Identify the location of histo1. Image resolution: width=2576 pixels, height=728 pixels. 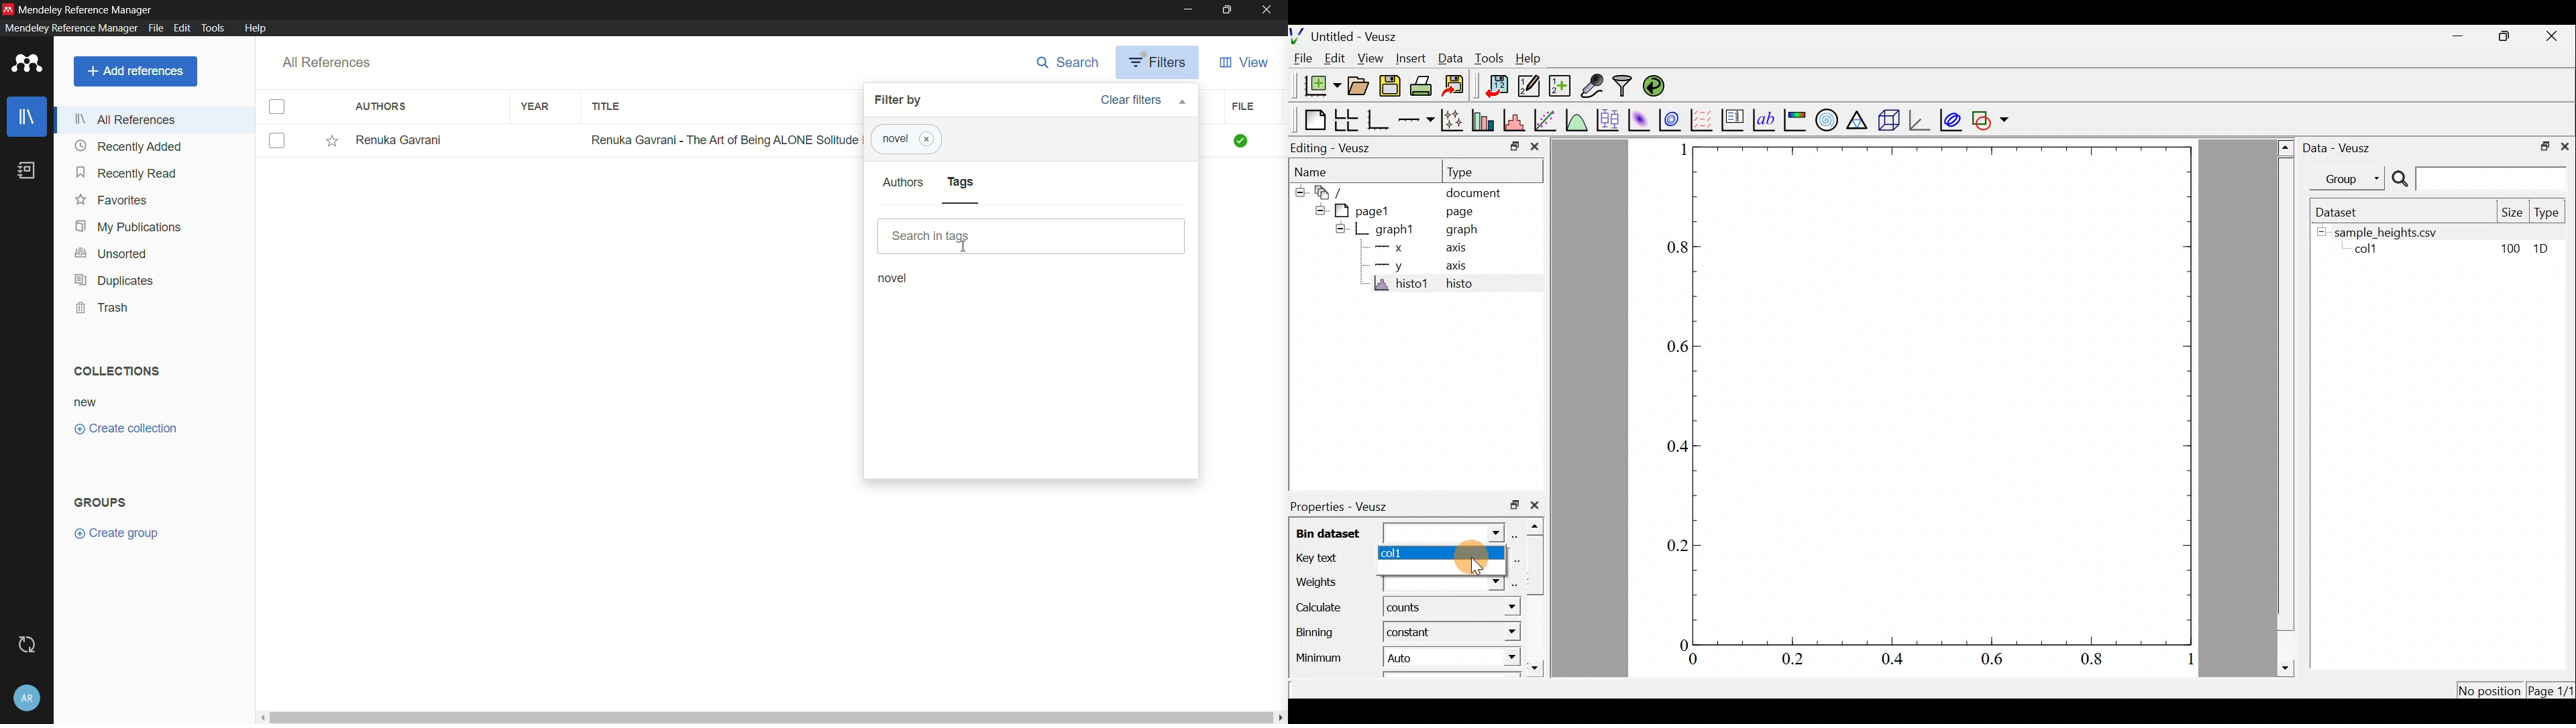
(1398, 286).